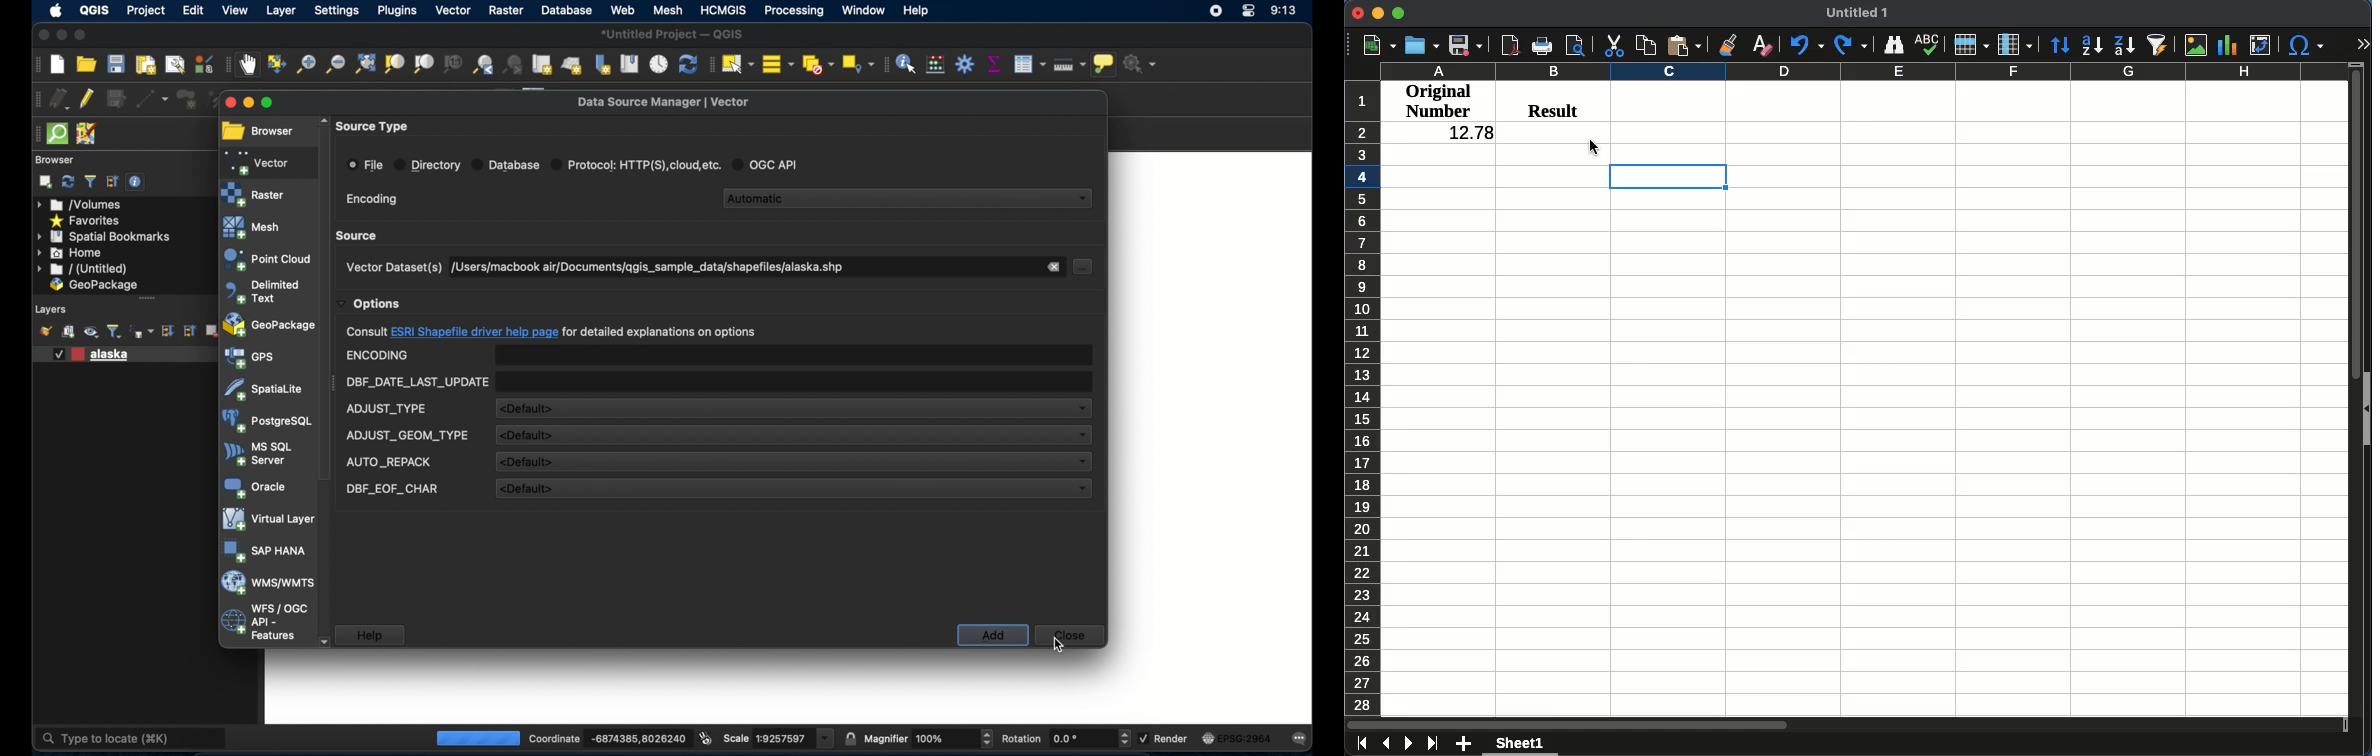 The image size is (2380, 756). What do you see at coordinates (1284, 11) in the screenshot?
I see `time` at bounding box center [1284, 11].